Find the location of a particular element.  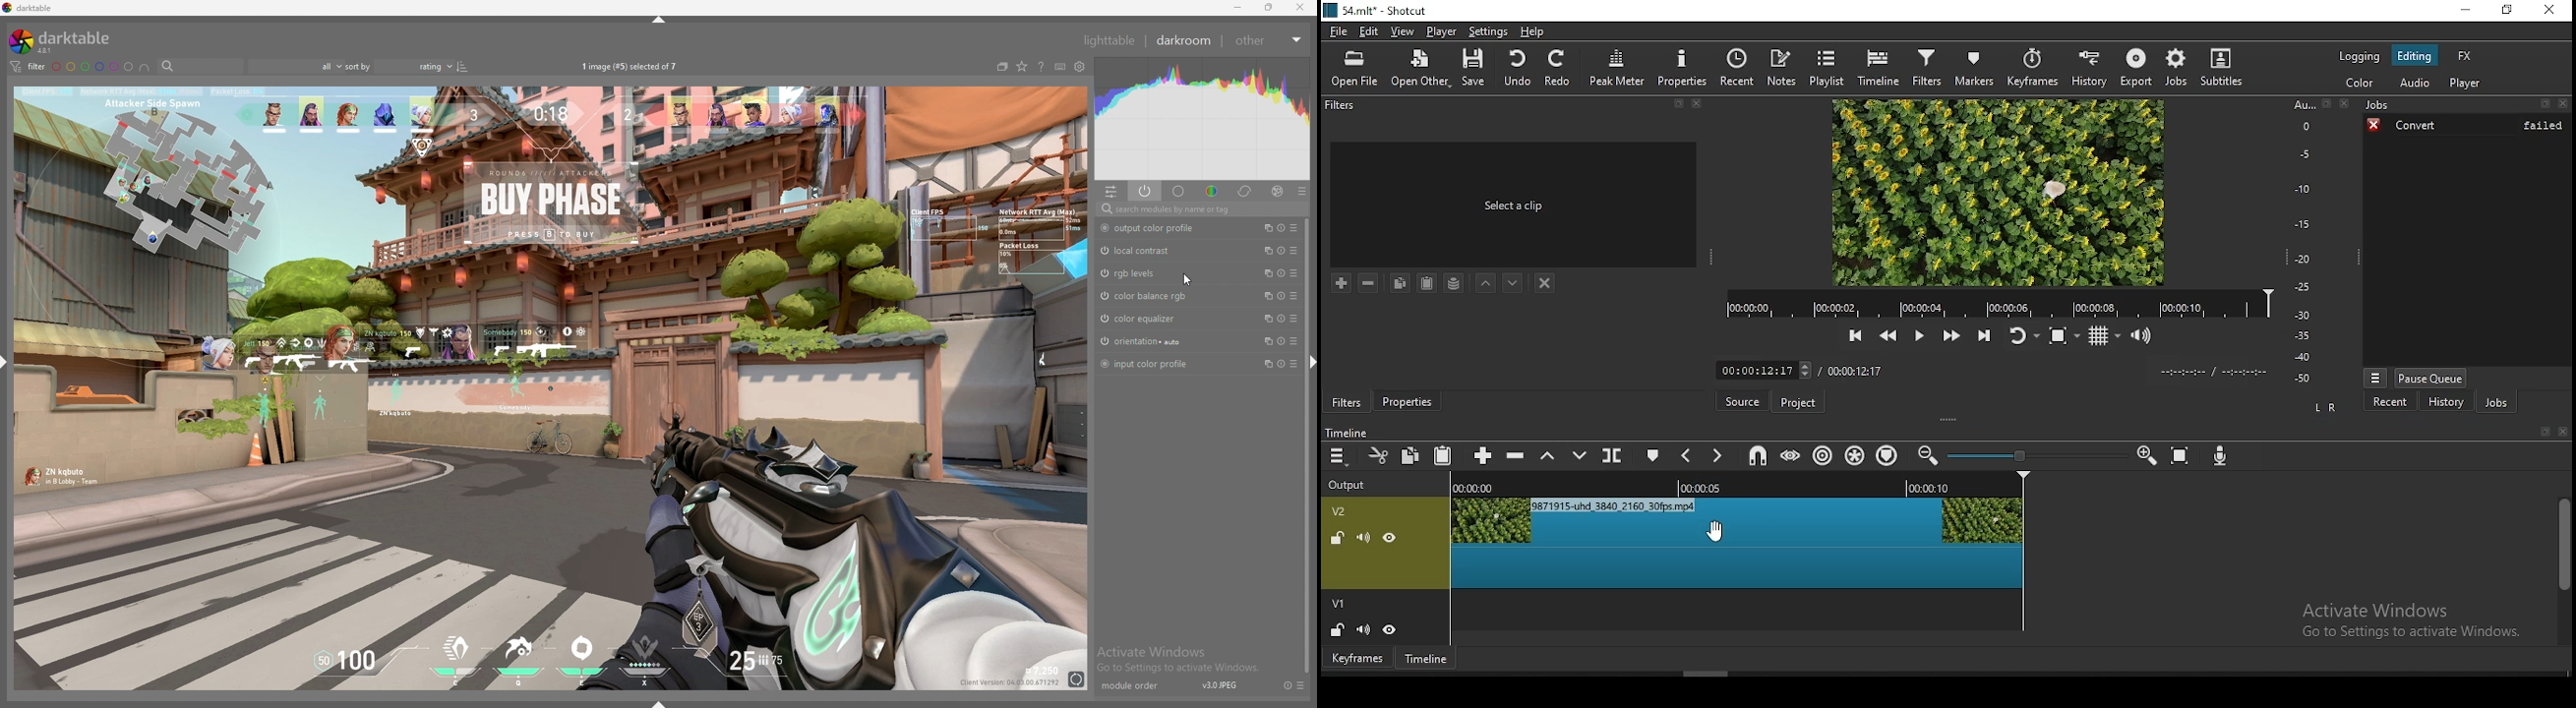

edit time is located at coordinates (1765, 370).